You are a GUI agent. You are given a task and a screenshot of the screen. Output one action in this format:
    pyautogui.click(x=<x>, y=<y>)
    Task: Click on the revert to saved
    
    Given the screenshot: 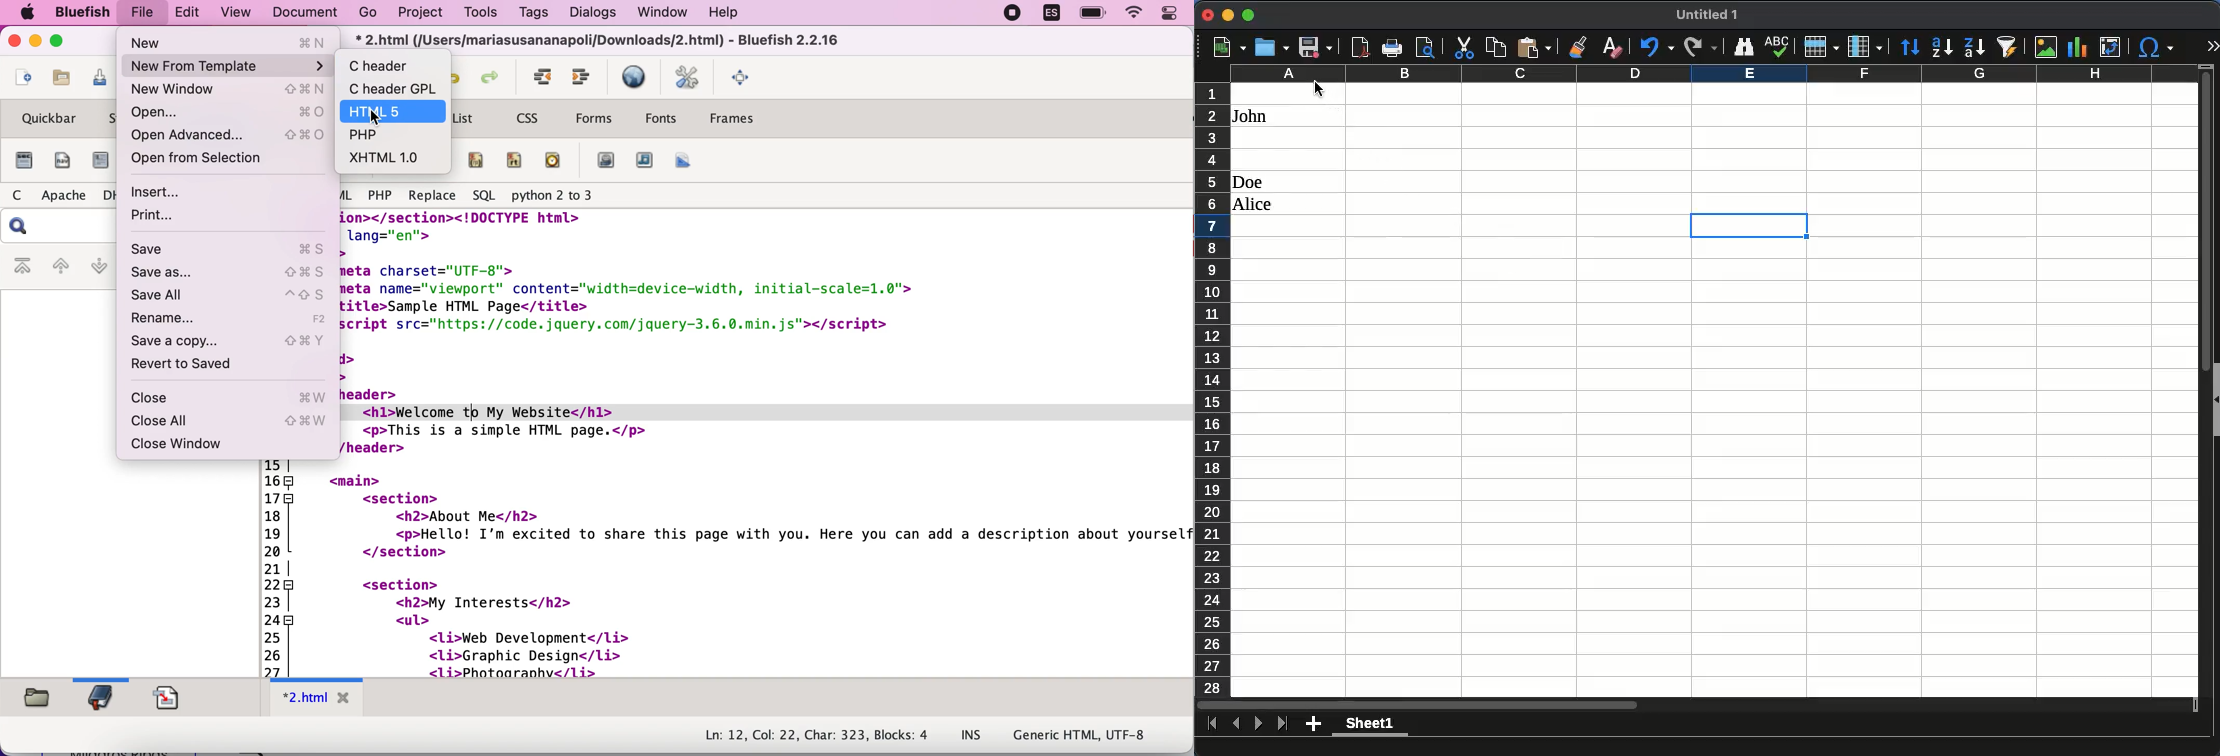 What is the action you would take?
    pyautogui.click(x=201, y=368)
    